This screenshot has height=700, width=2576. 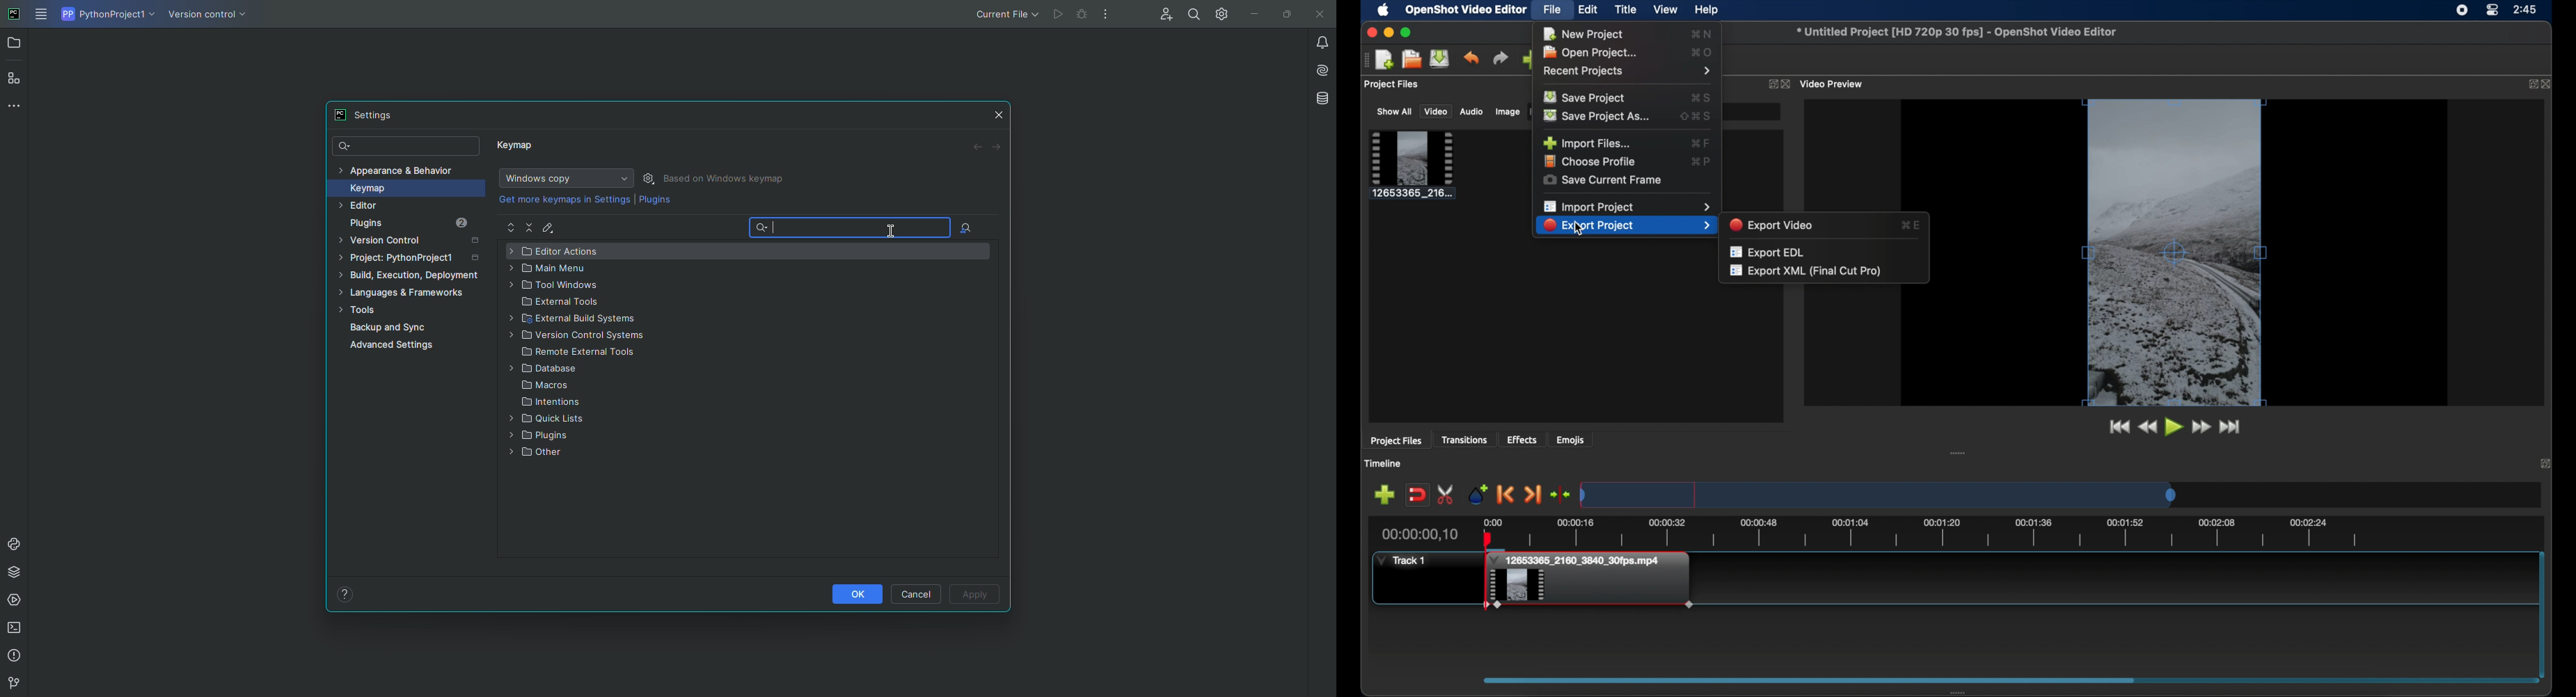 I want to click on open project  shortcut, so click(x=1703, y=52).